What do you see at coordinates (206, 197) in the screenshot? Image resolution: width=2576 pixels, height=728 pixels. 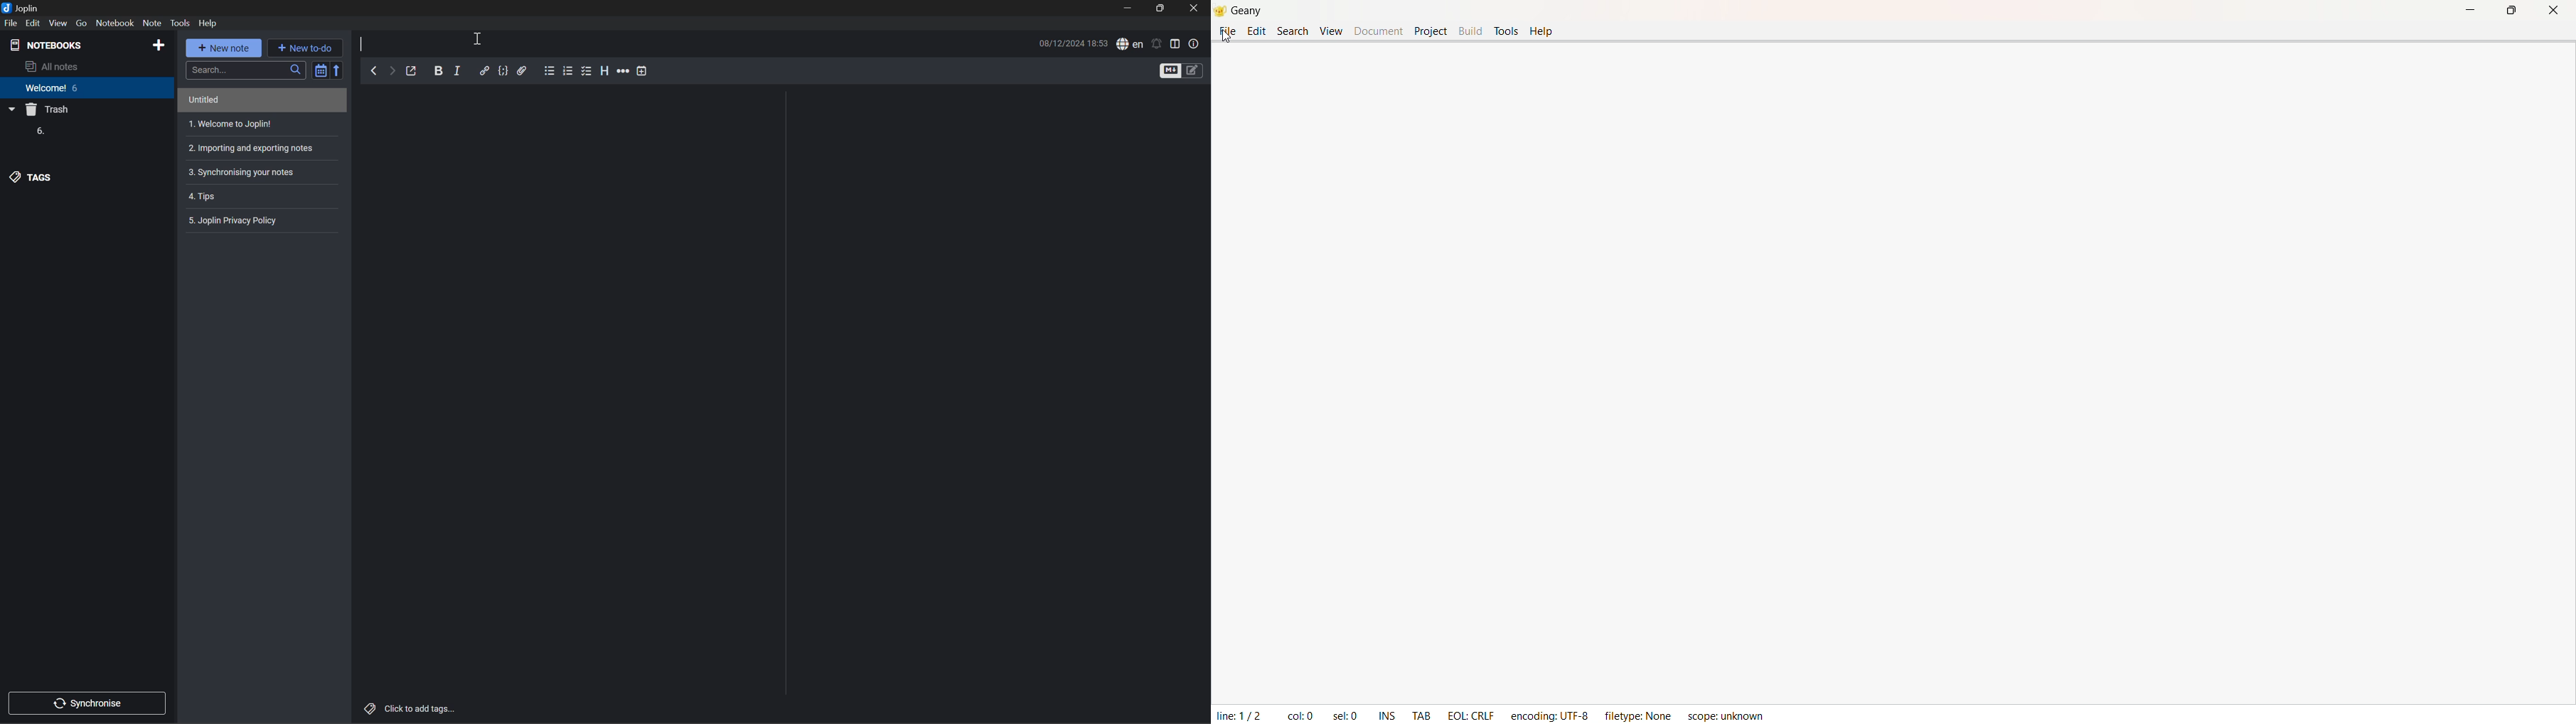 I see `4. Tips` at bounding box center [206, 197].